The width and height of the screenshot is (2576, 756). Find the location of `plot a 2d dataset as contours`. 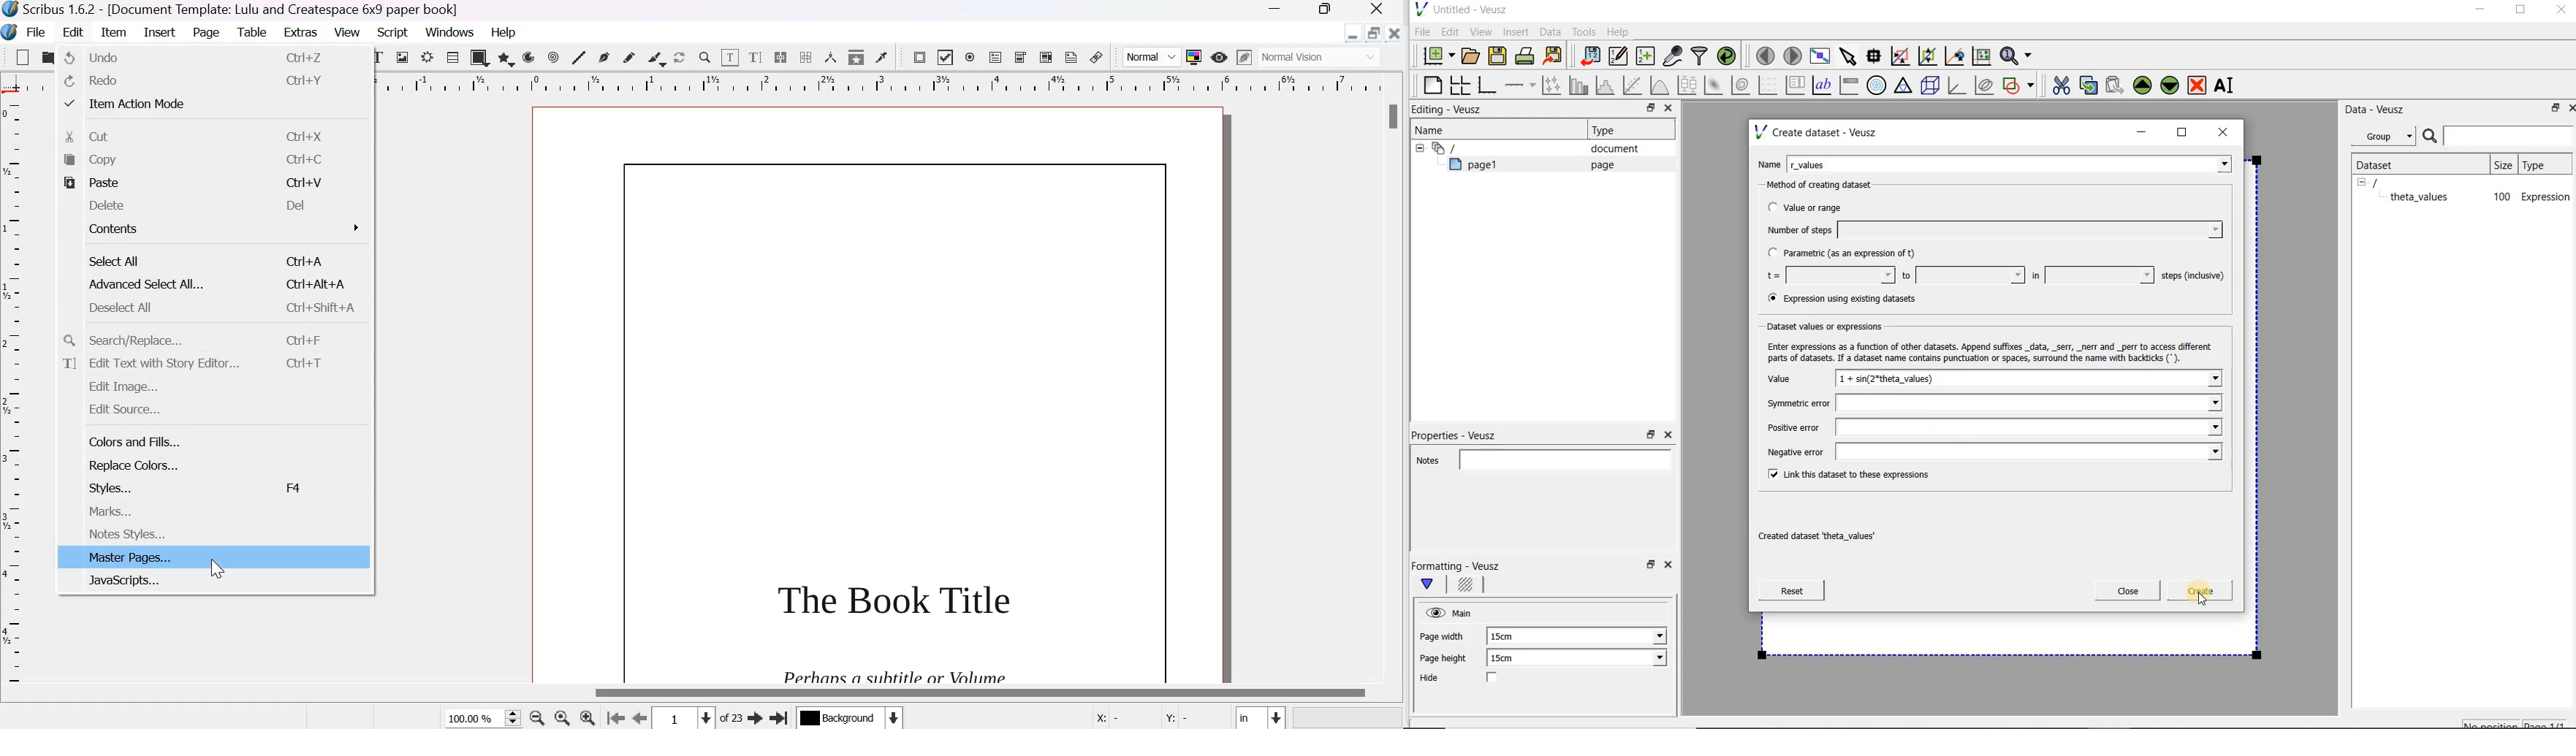

plot a 2d dataset as contours is located at coordinates (1742, 85).